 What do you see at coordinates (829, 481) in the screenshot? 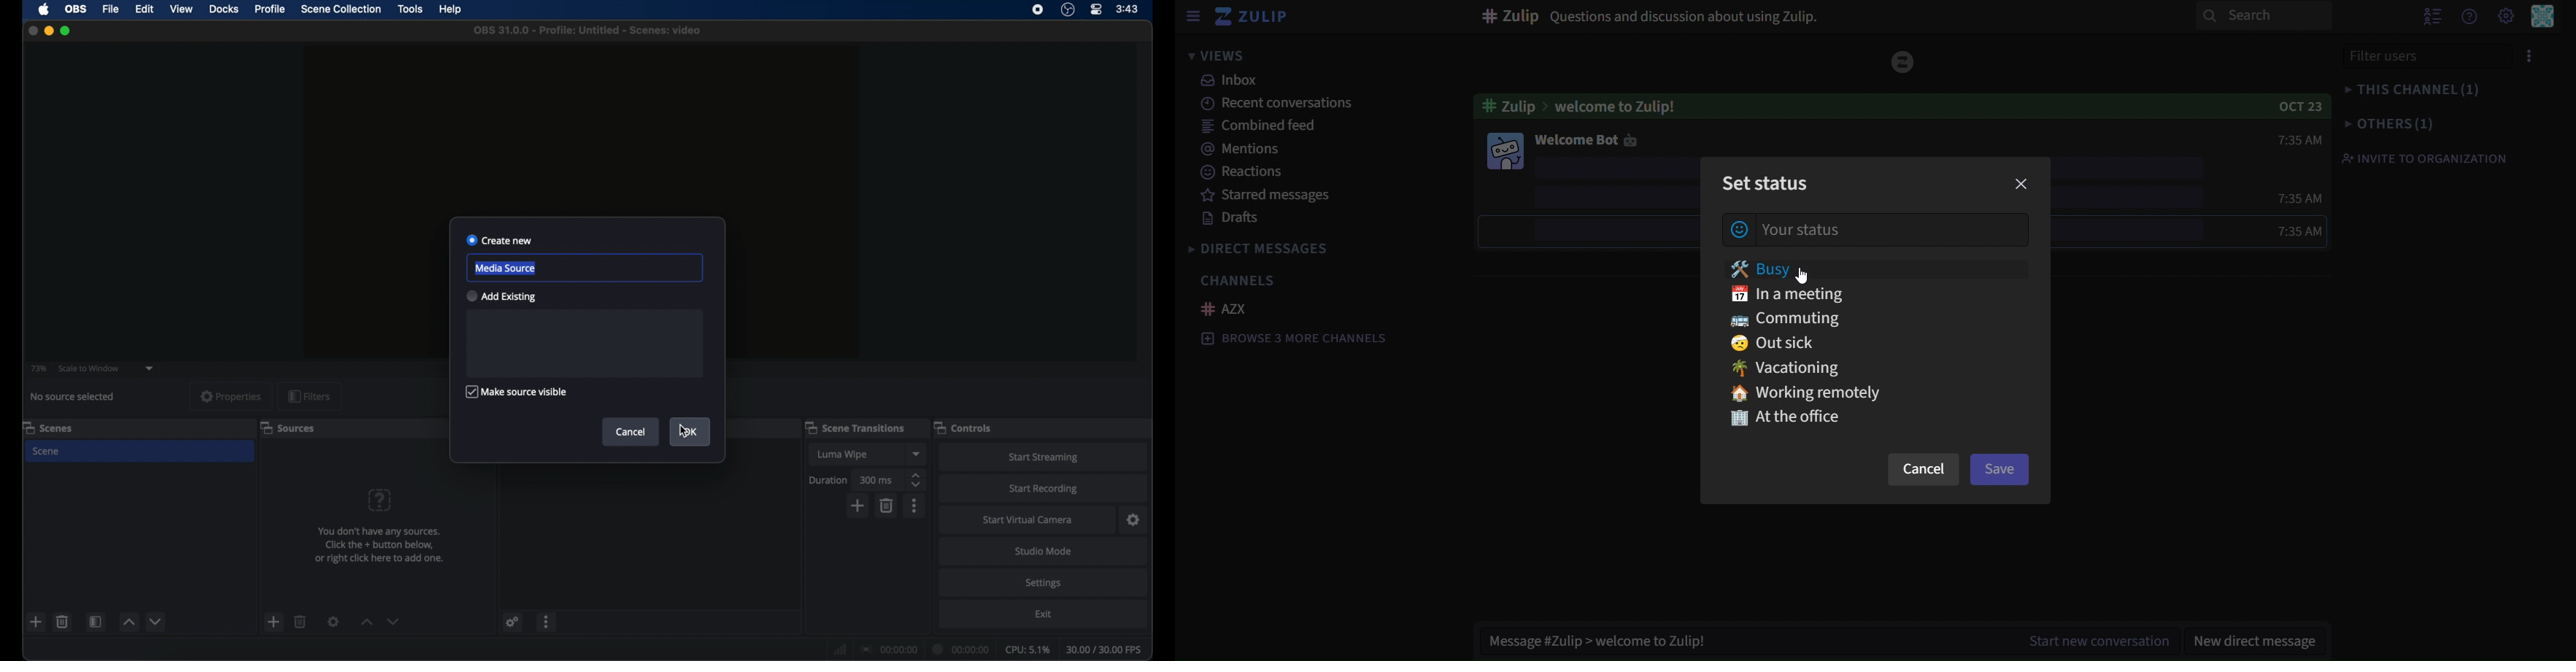
I see `duration` at bounding box center [829, 481].